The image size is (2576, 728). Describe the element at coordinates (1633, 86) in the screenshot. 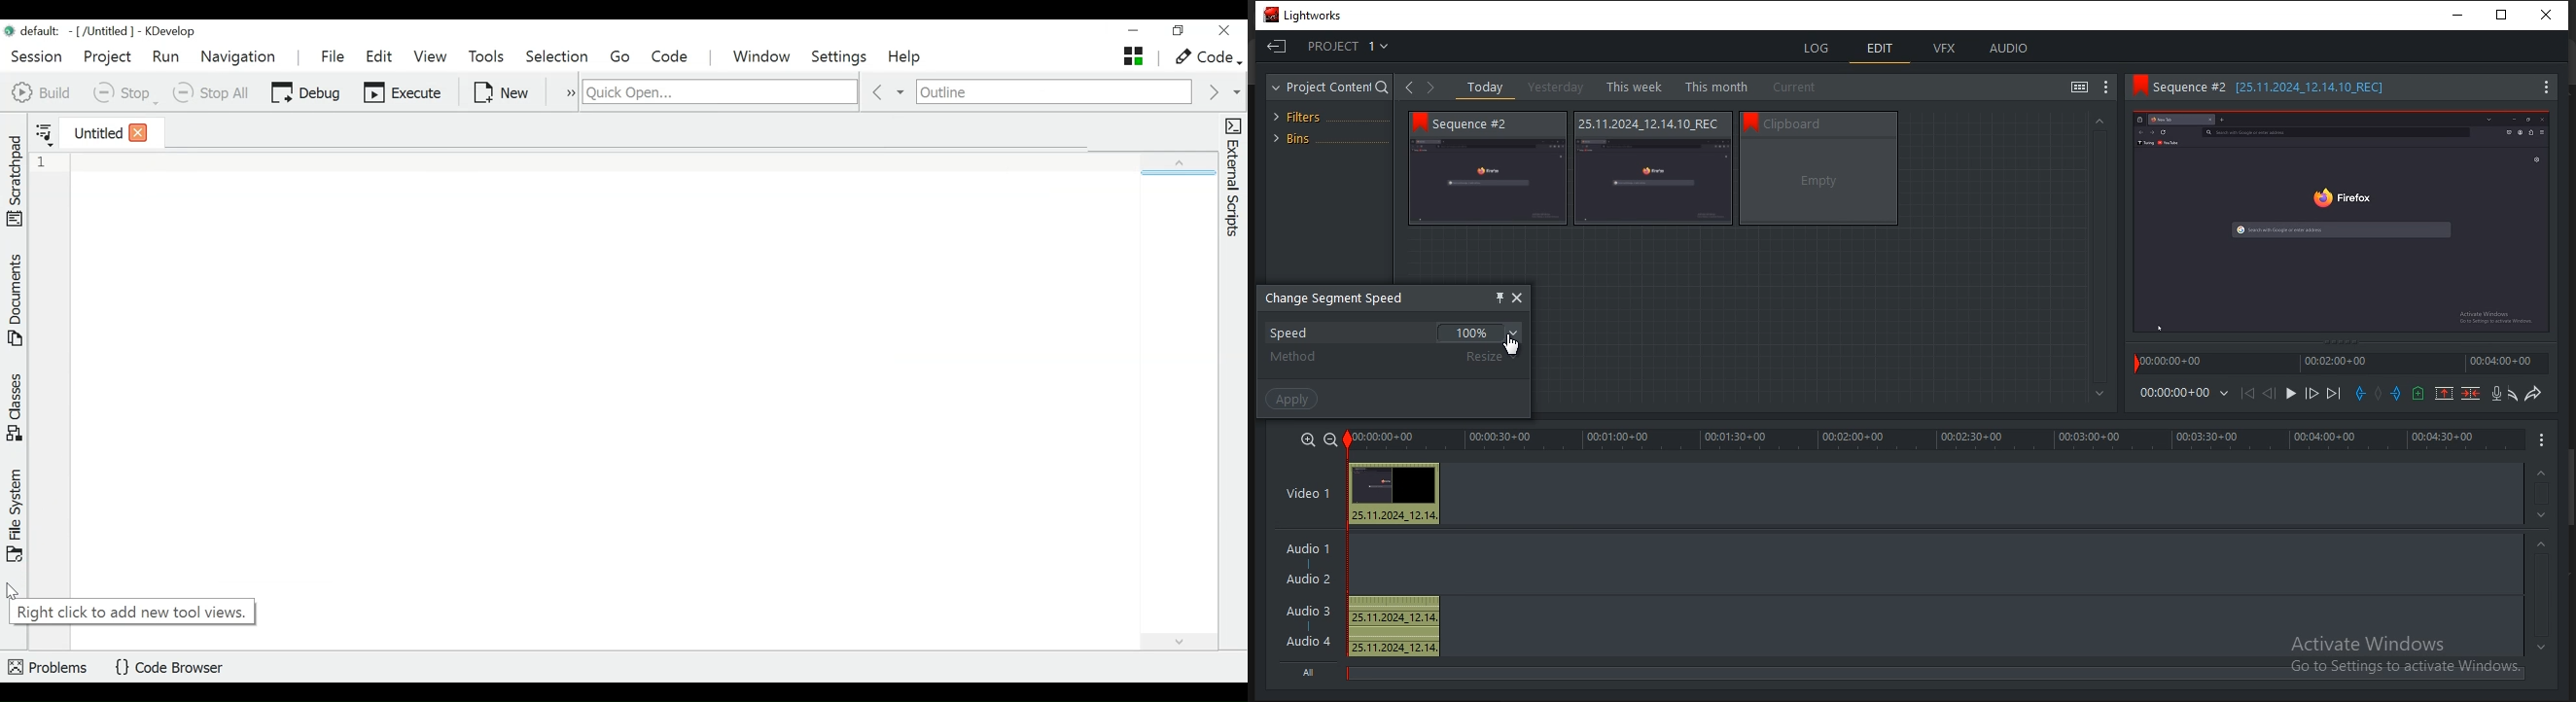

I see `this week` at that location.